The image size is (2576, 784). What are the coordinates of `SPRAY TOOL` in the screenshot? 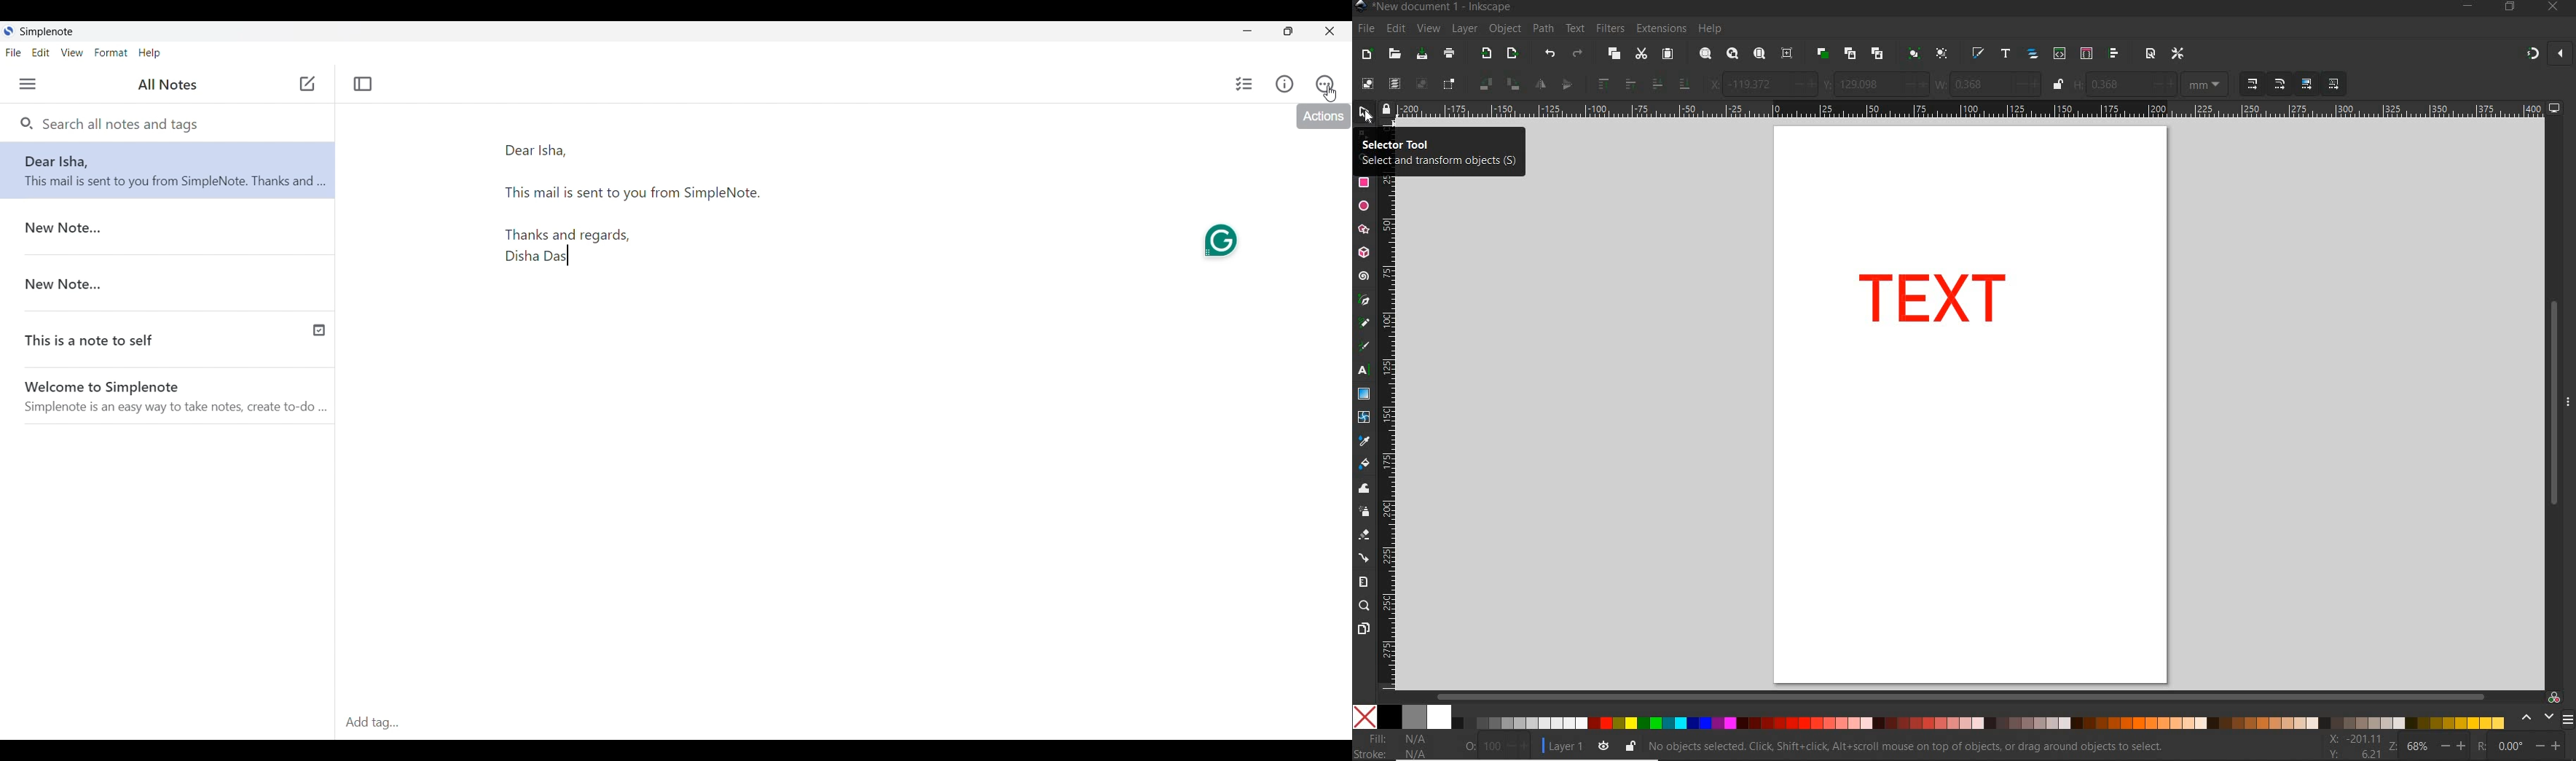 It's located at (1365, 512).